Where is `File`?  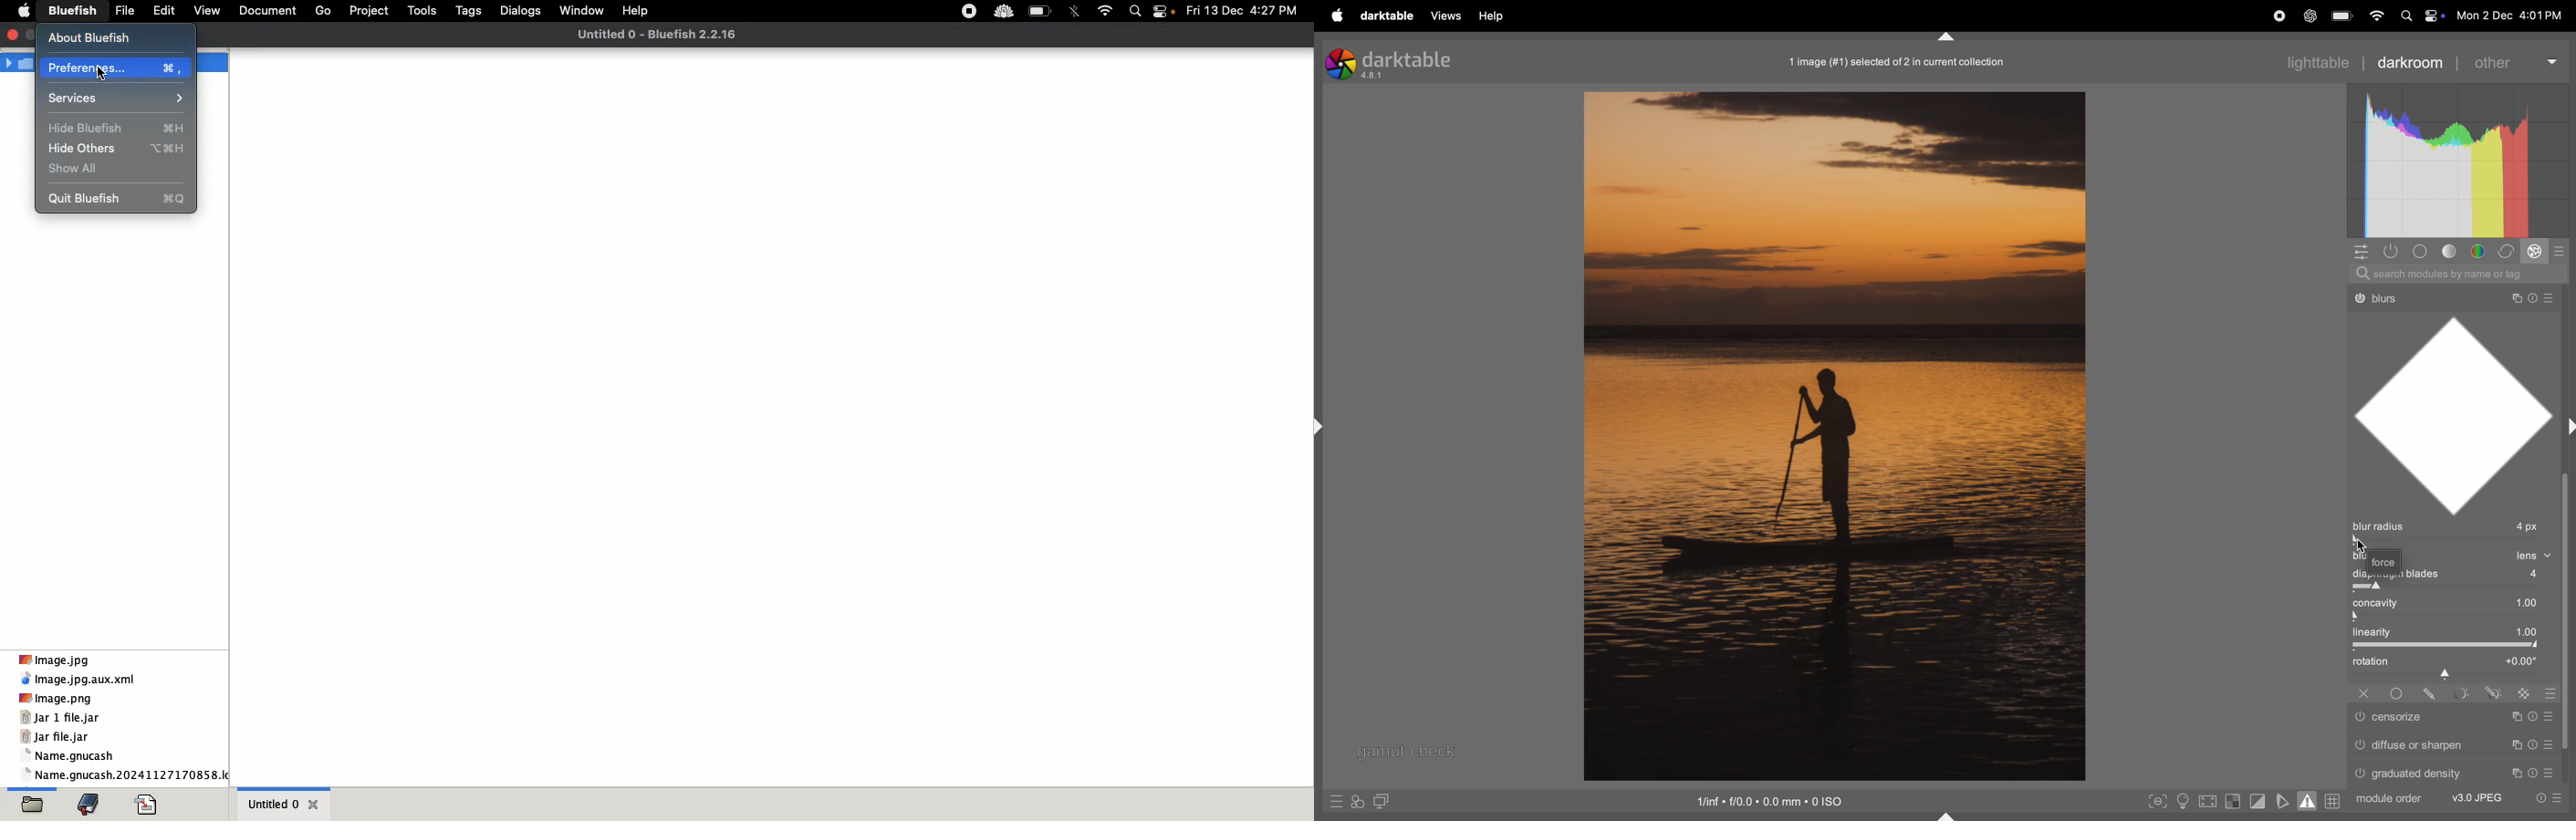
File is located at coordinates (124, 13).